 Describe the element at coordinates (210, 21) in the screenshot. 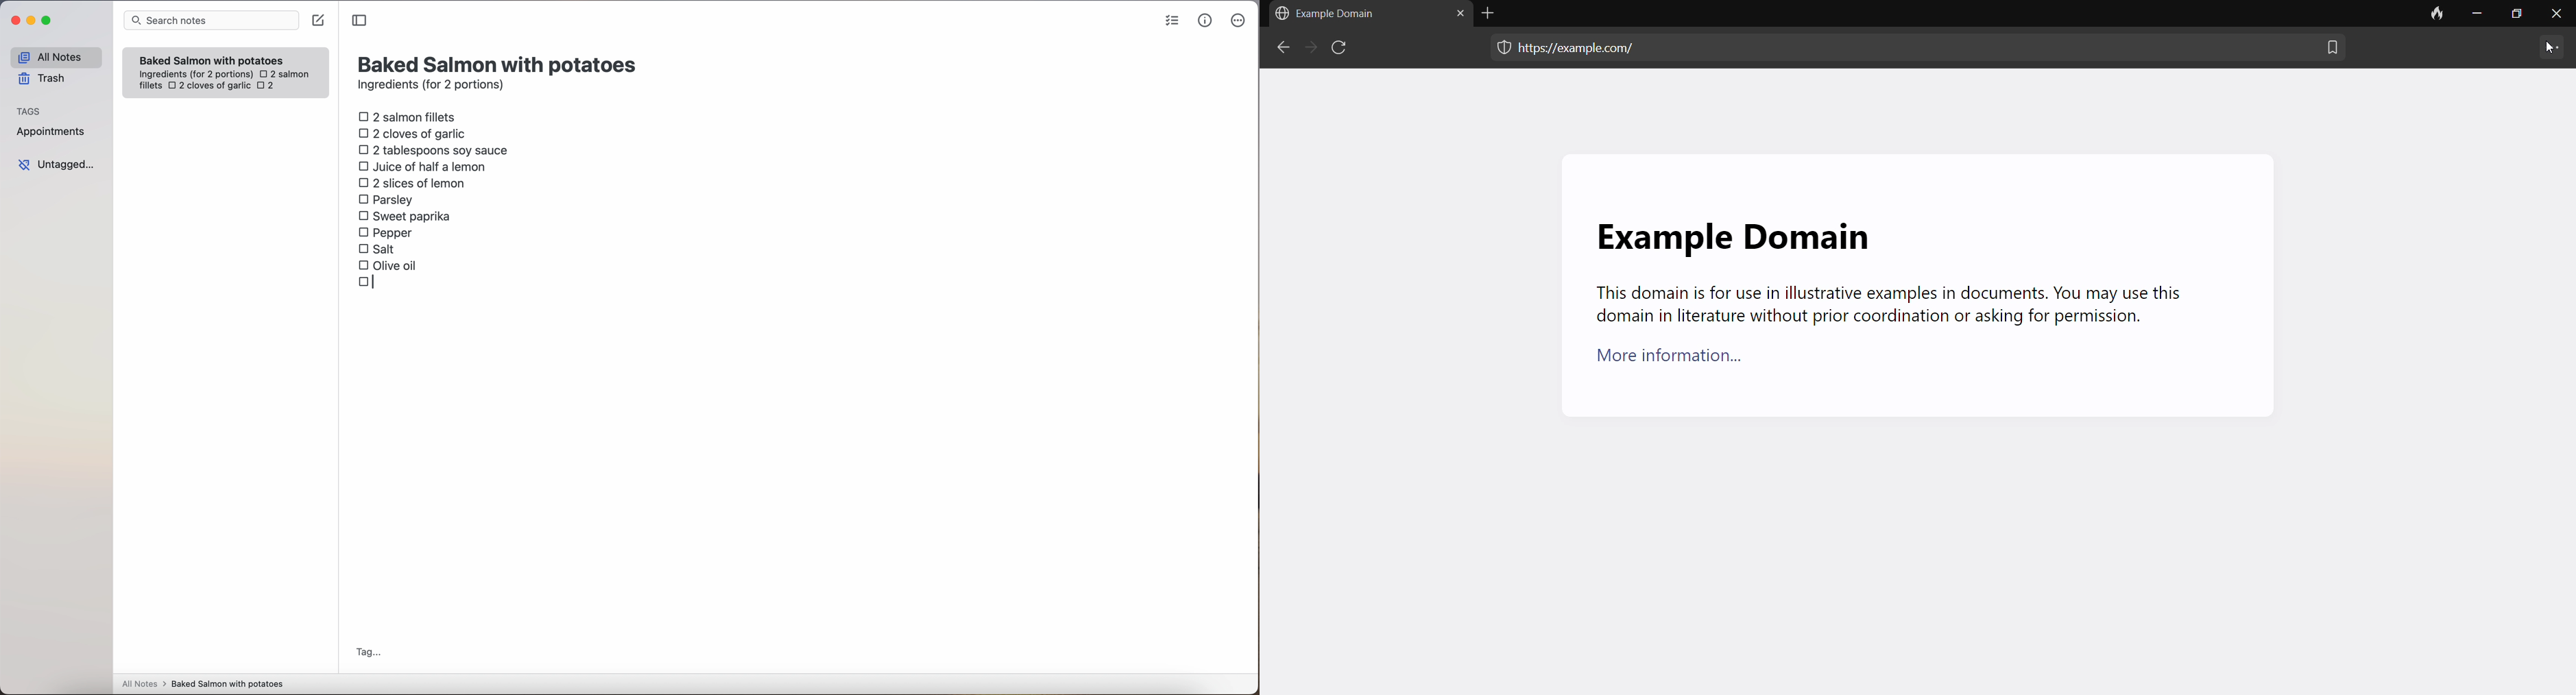

I see `search bar` at that location.